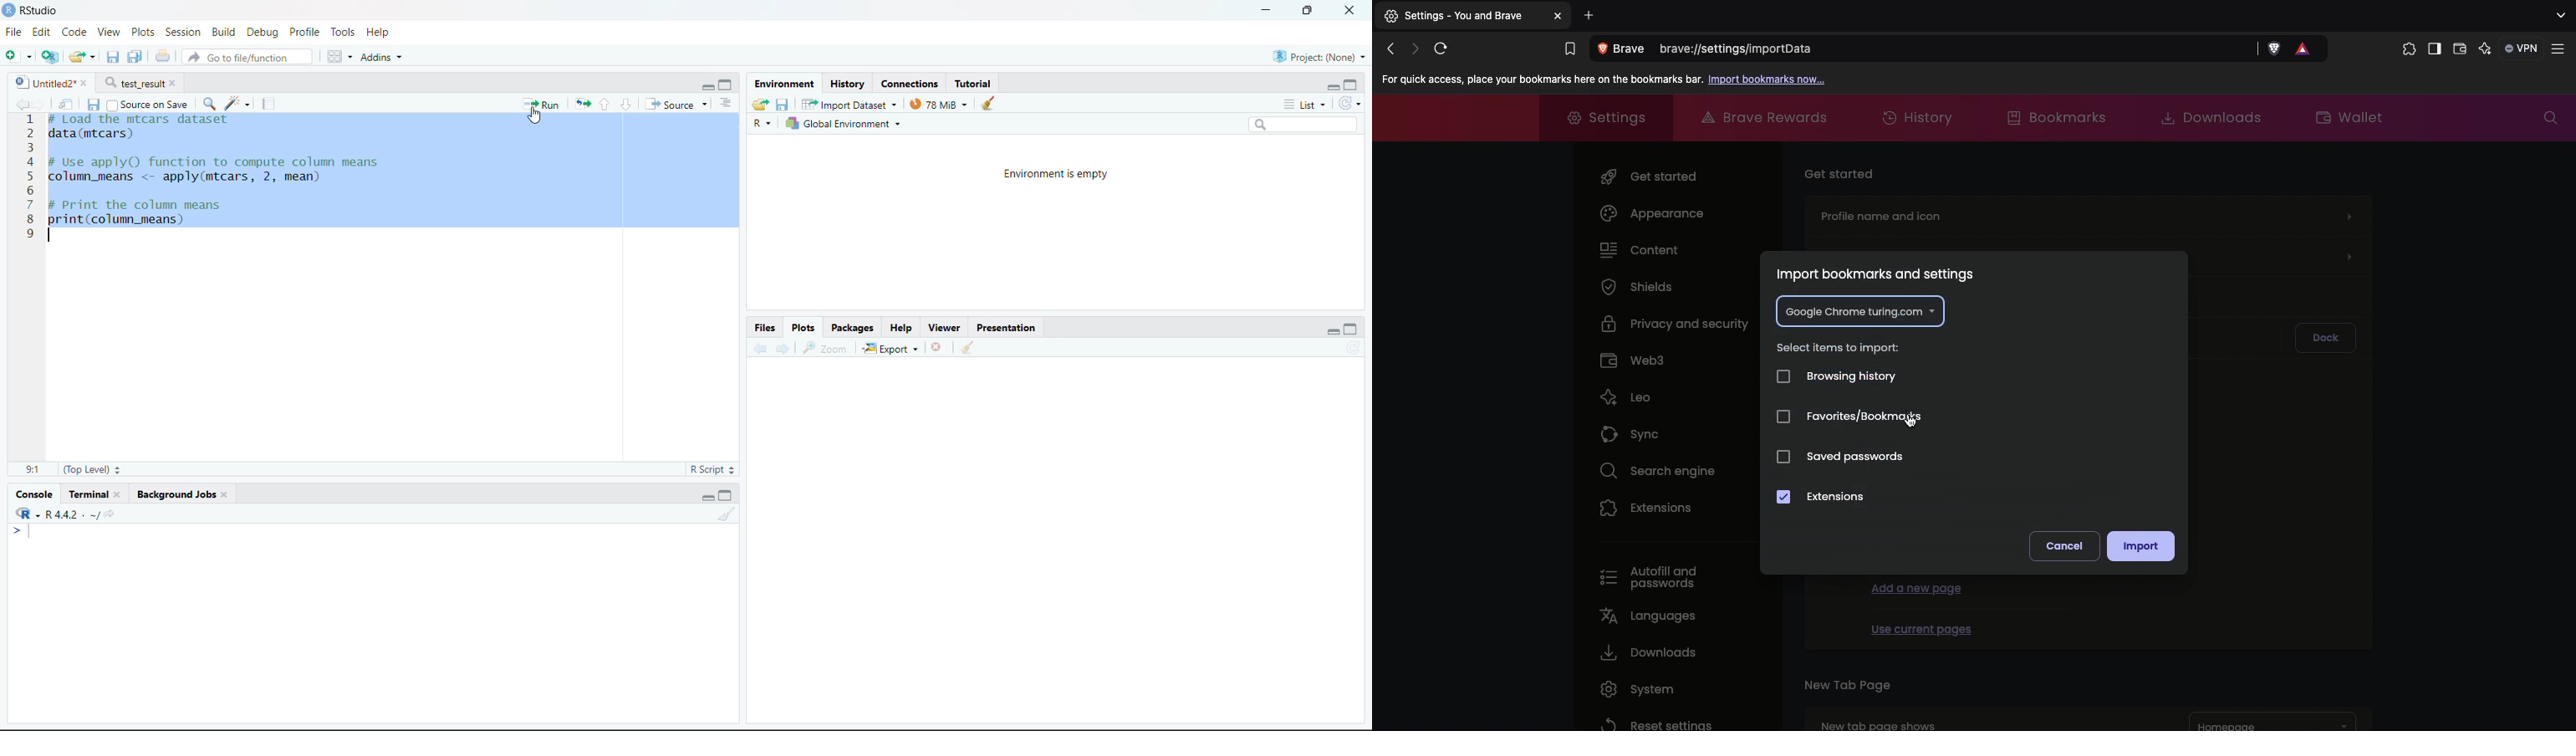 The width and height of the screenshot is (2576, 756). I want to click on Profile, so click(307, 31).